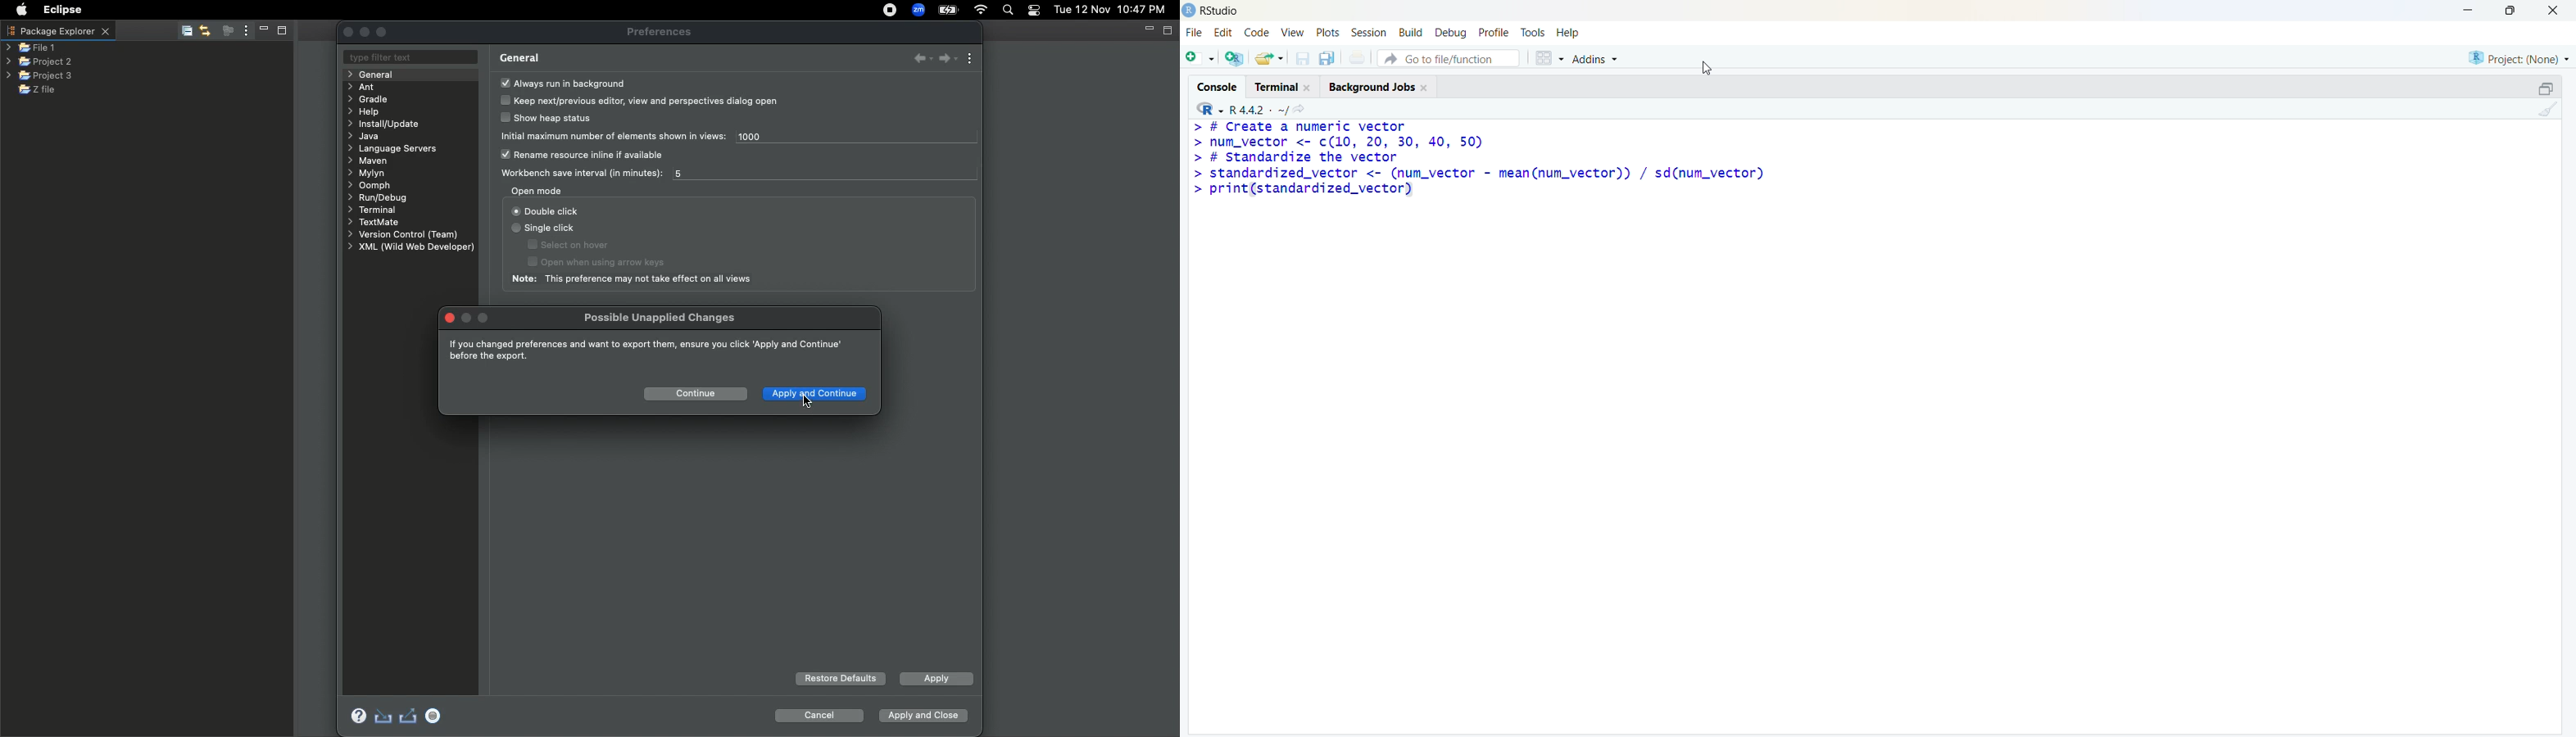  I want to click on go to file/function, so click(1449, 58).